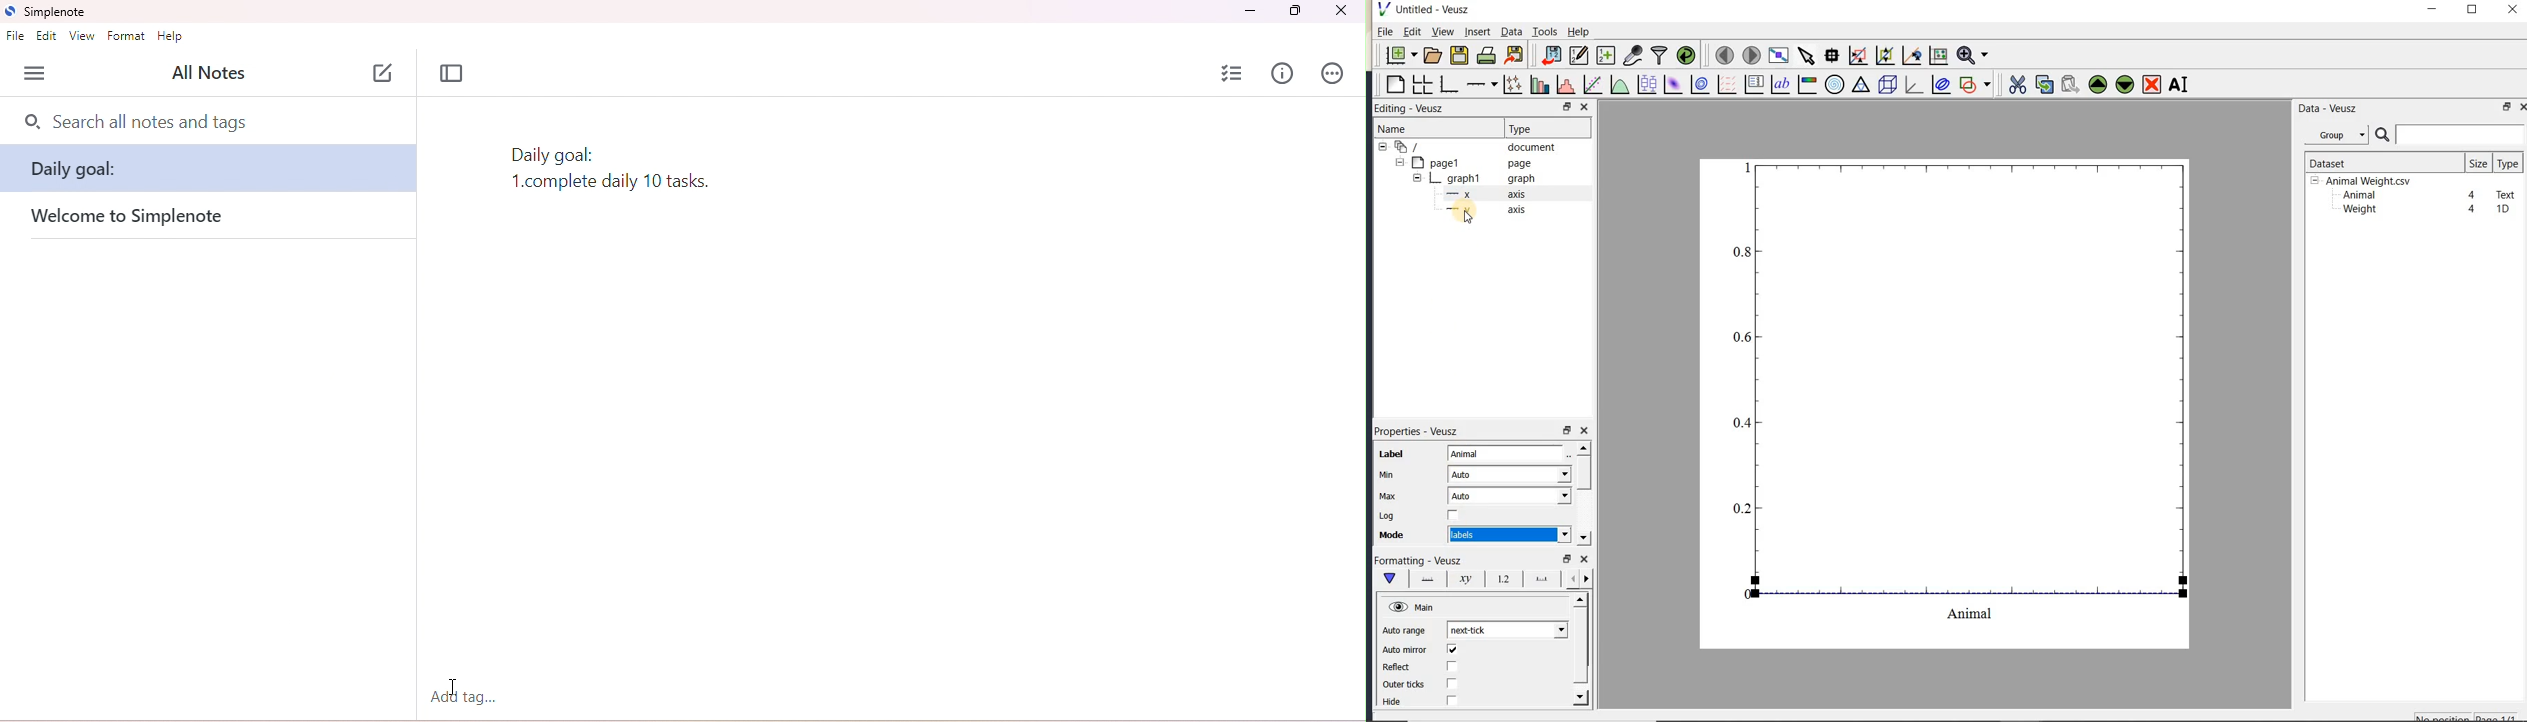 This screenshot has width=2548, height=728. What do you see at coordinates (1421, 84) in the screenshot?
I see `arrange graphs in a grid` at bounding box center [1421, 84].